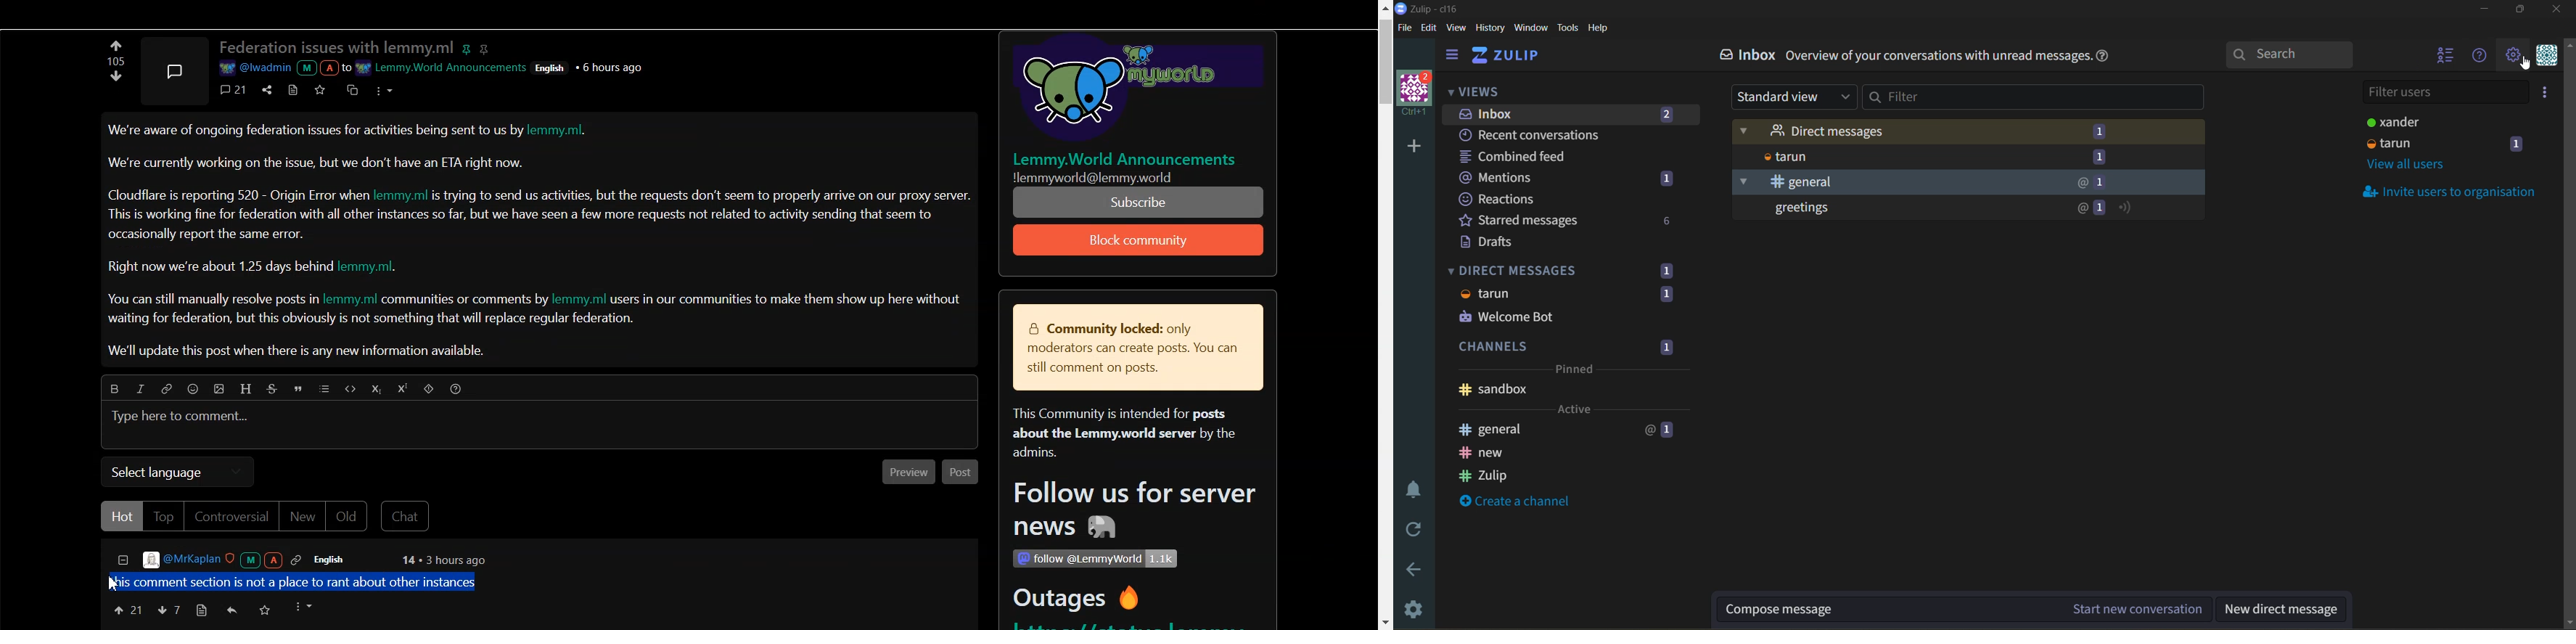  What do you see at coordinates (1966, 131) in the screenshot?
I see `direct messages` at bounding box center [1966, 131].